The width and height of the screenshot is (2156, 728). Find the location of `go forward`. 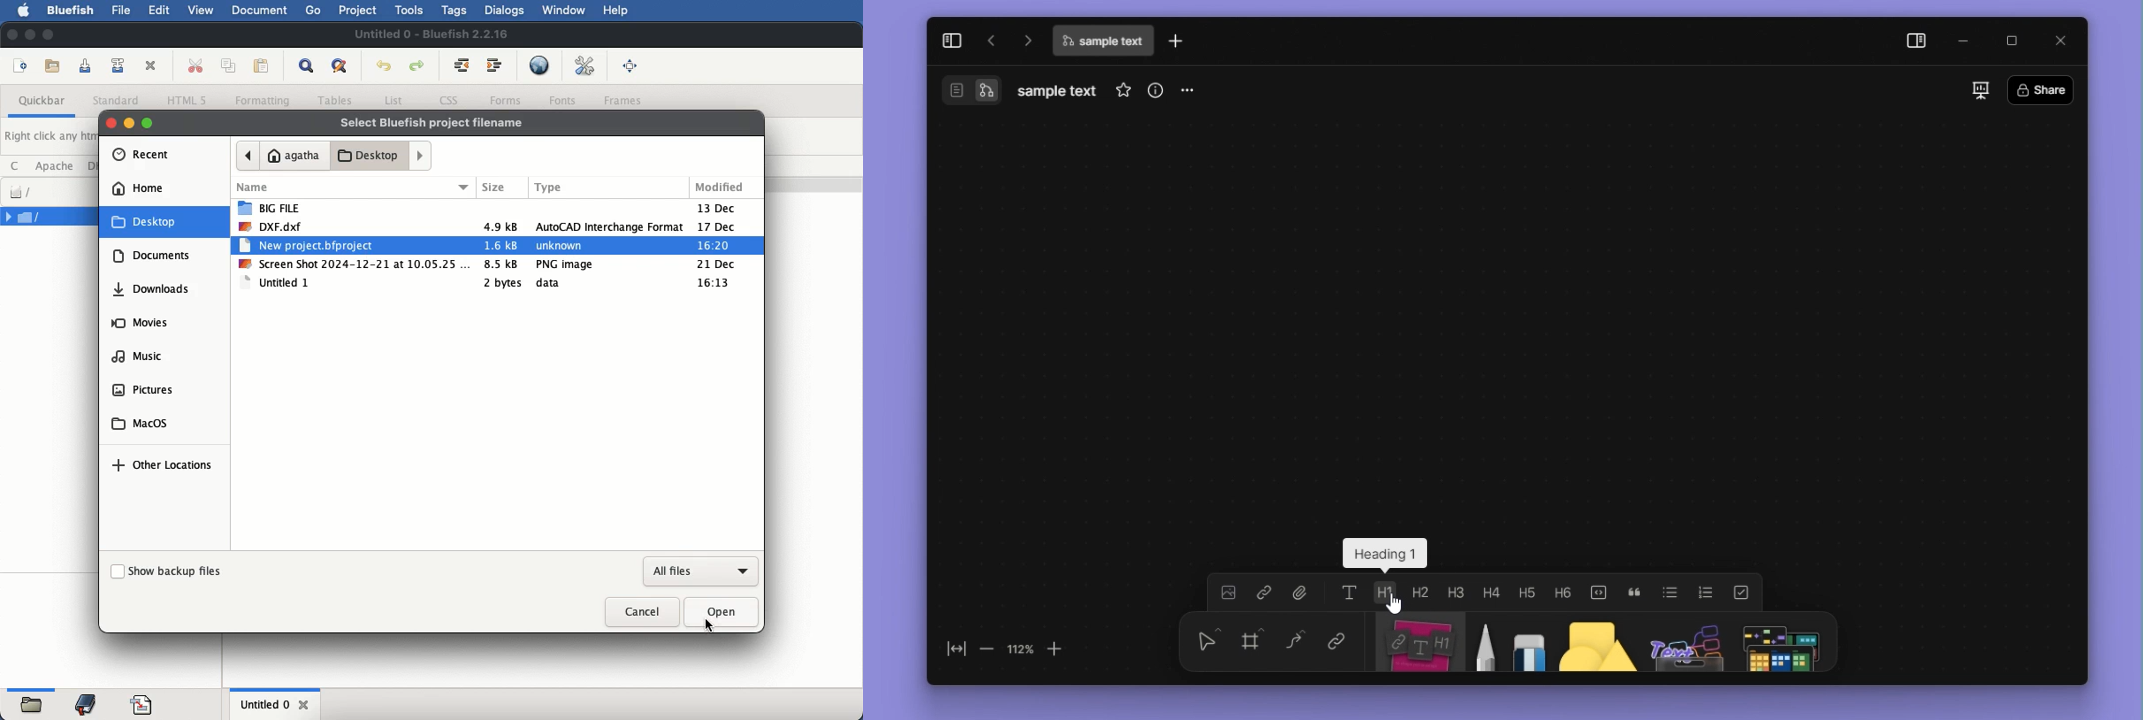

go forward is located at coordinates (1026, 40).